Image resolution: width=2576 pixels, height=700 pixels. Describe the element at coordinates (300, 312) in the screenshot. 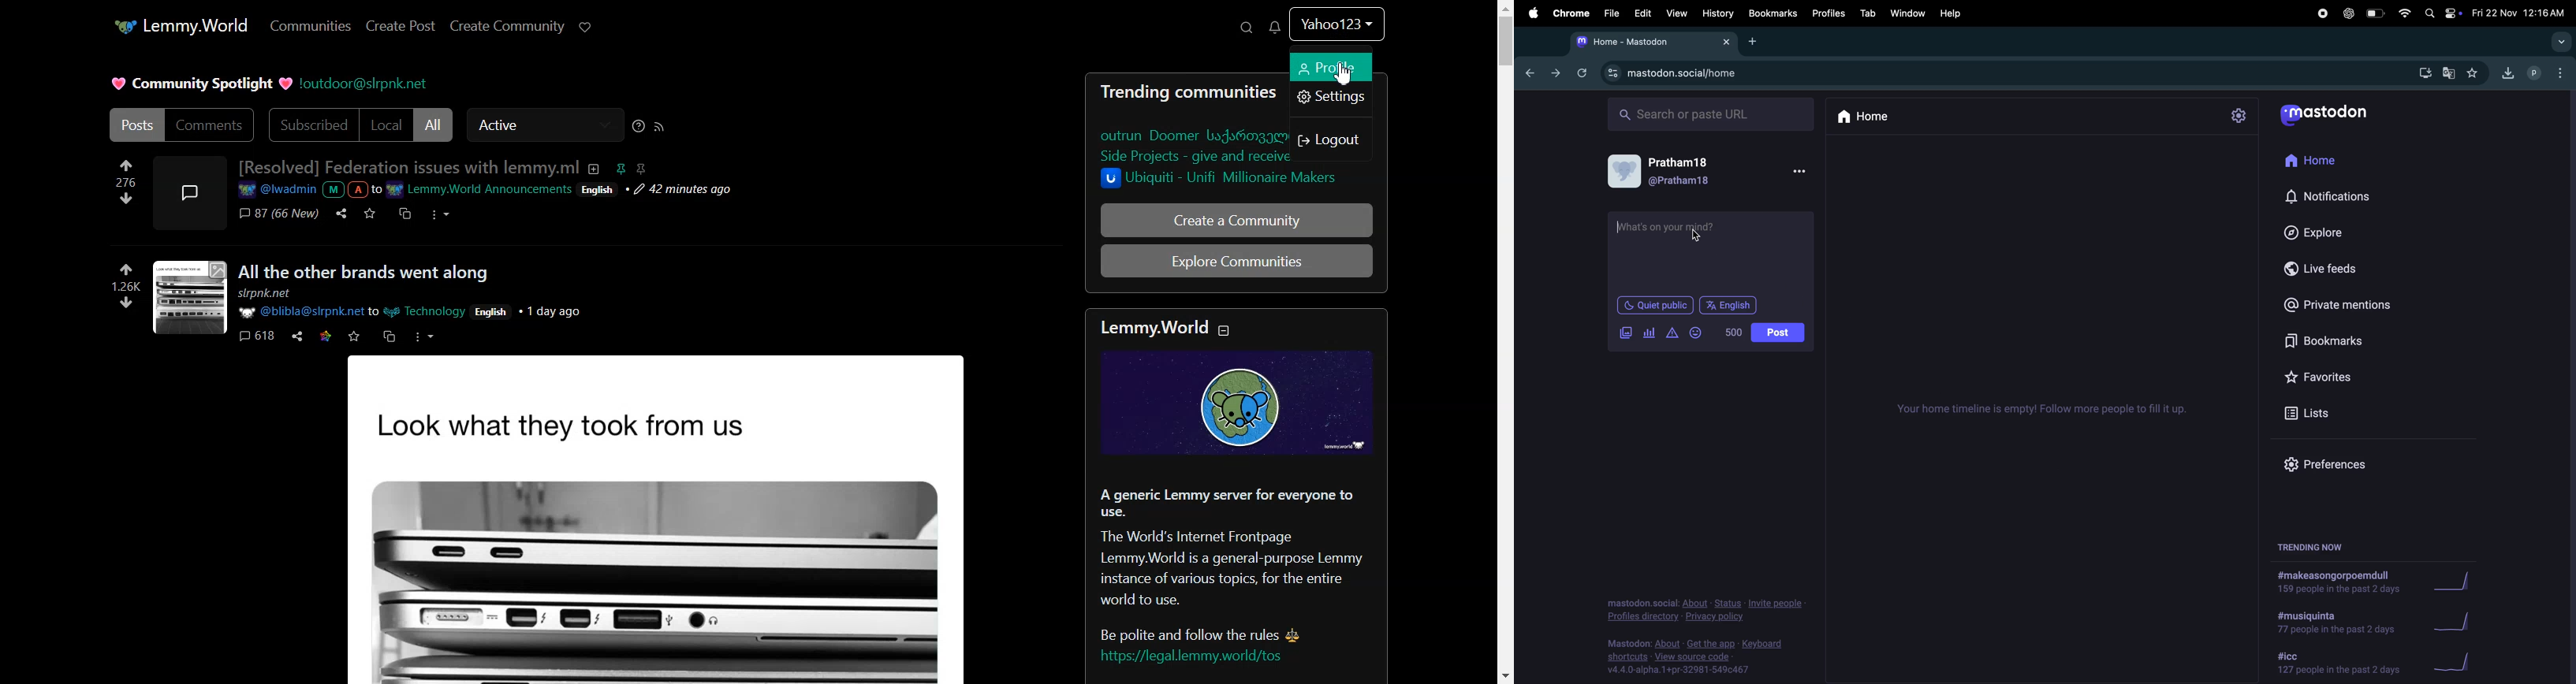

I see `@blibla@slrpnk.net` at that location.